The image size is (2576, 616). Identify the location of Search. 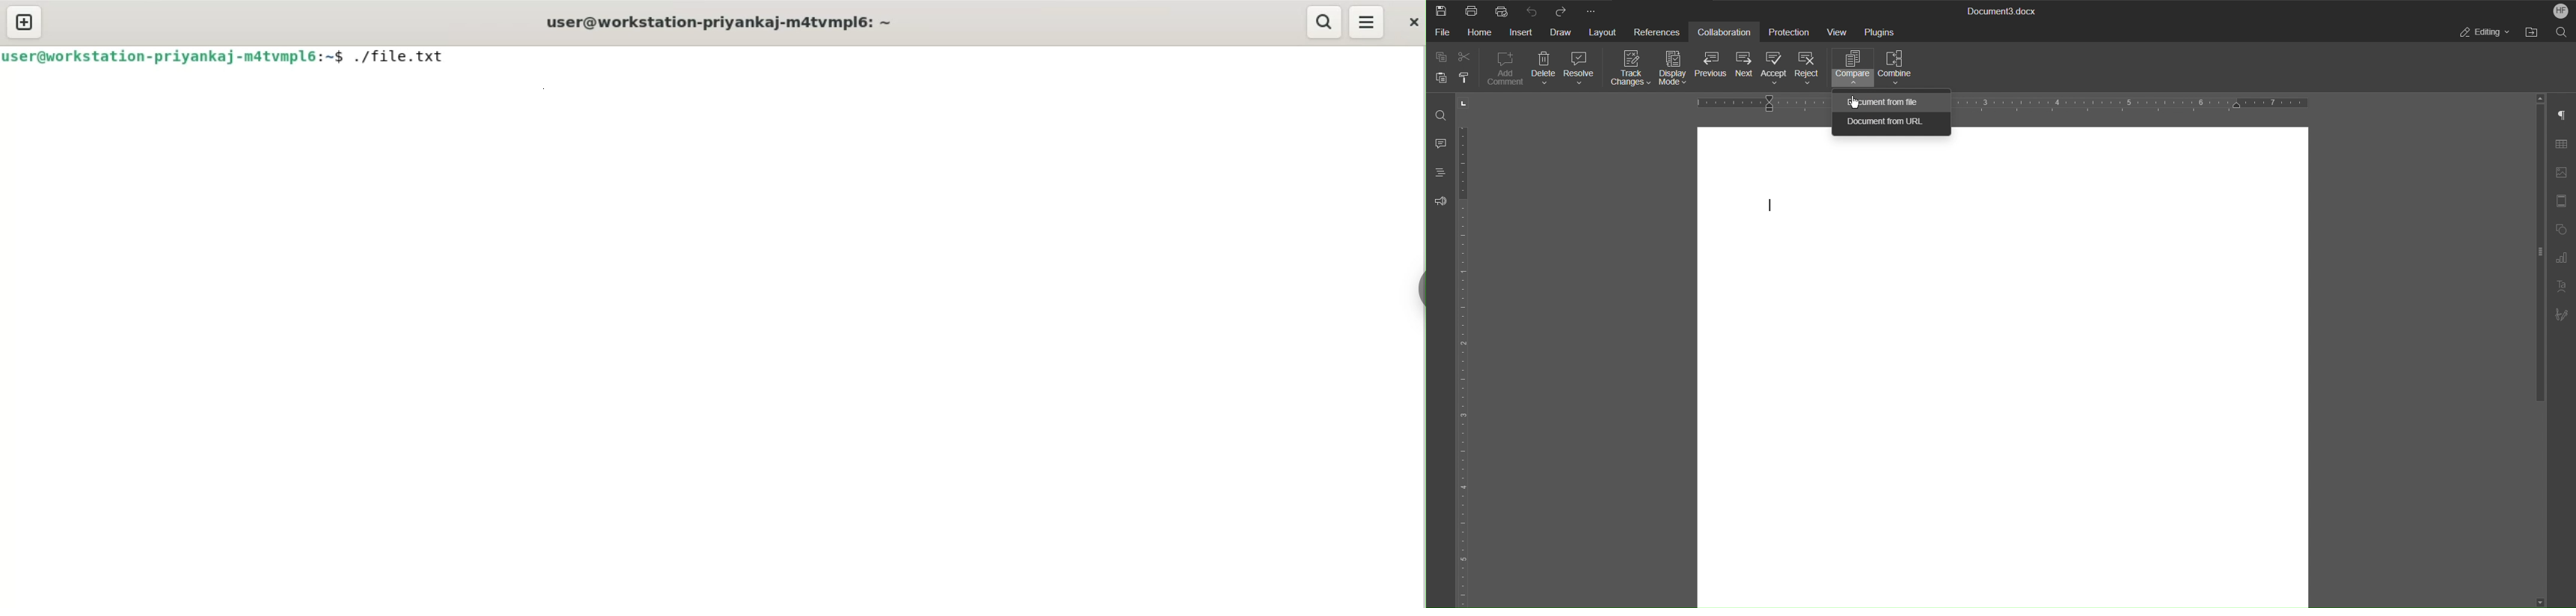
(2562, 32).